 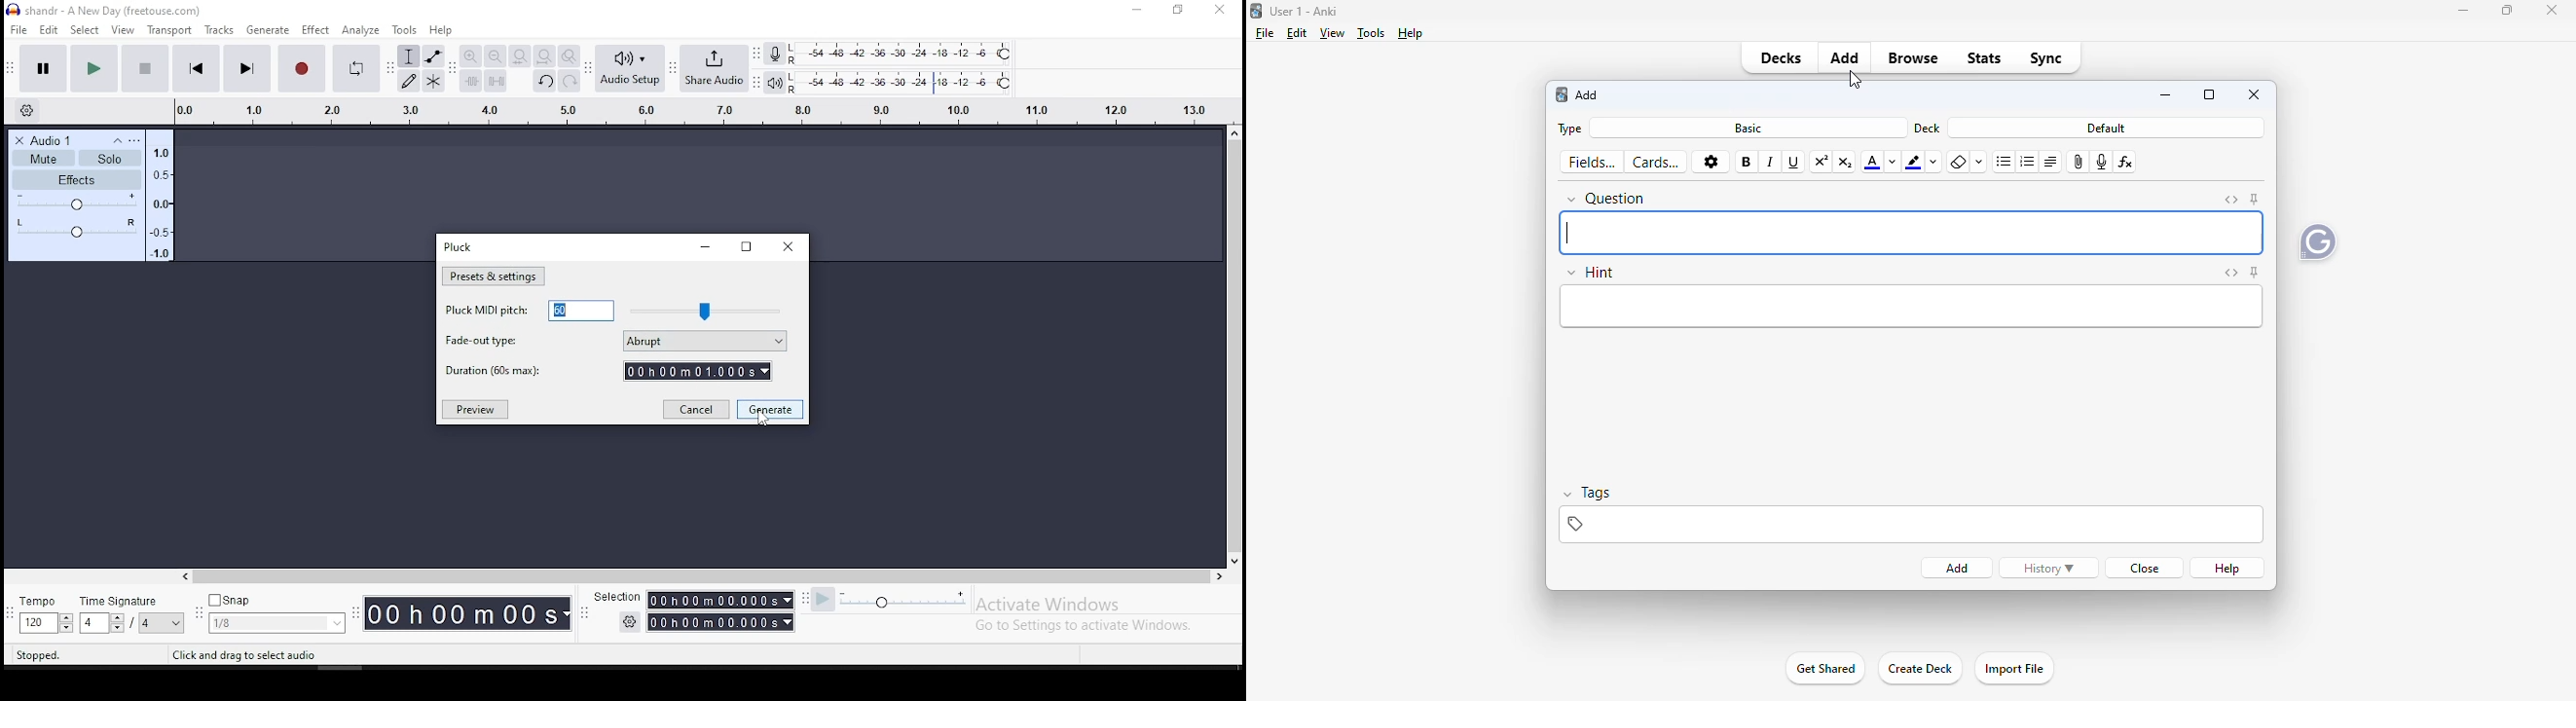 I want to click on ordered list, so click(x=2028, y=162).